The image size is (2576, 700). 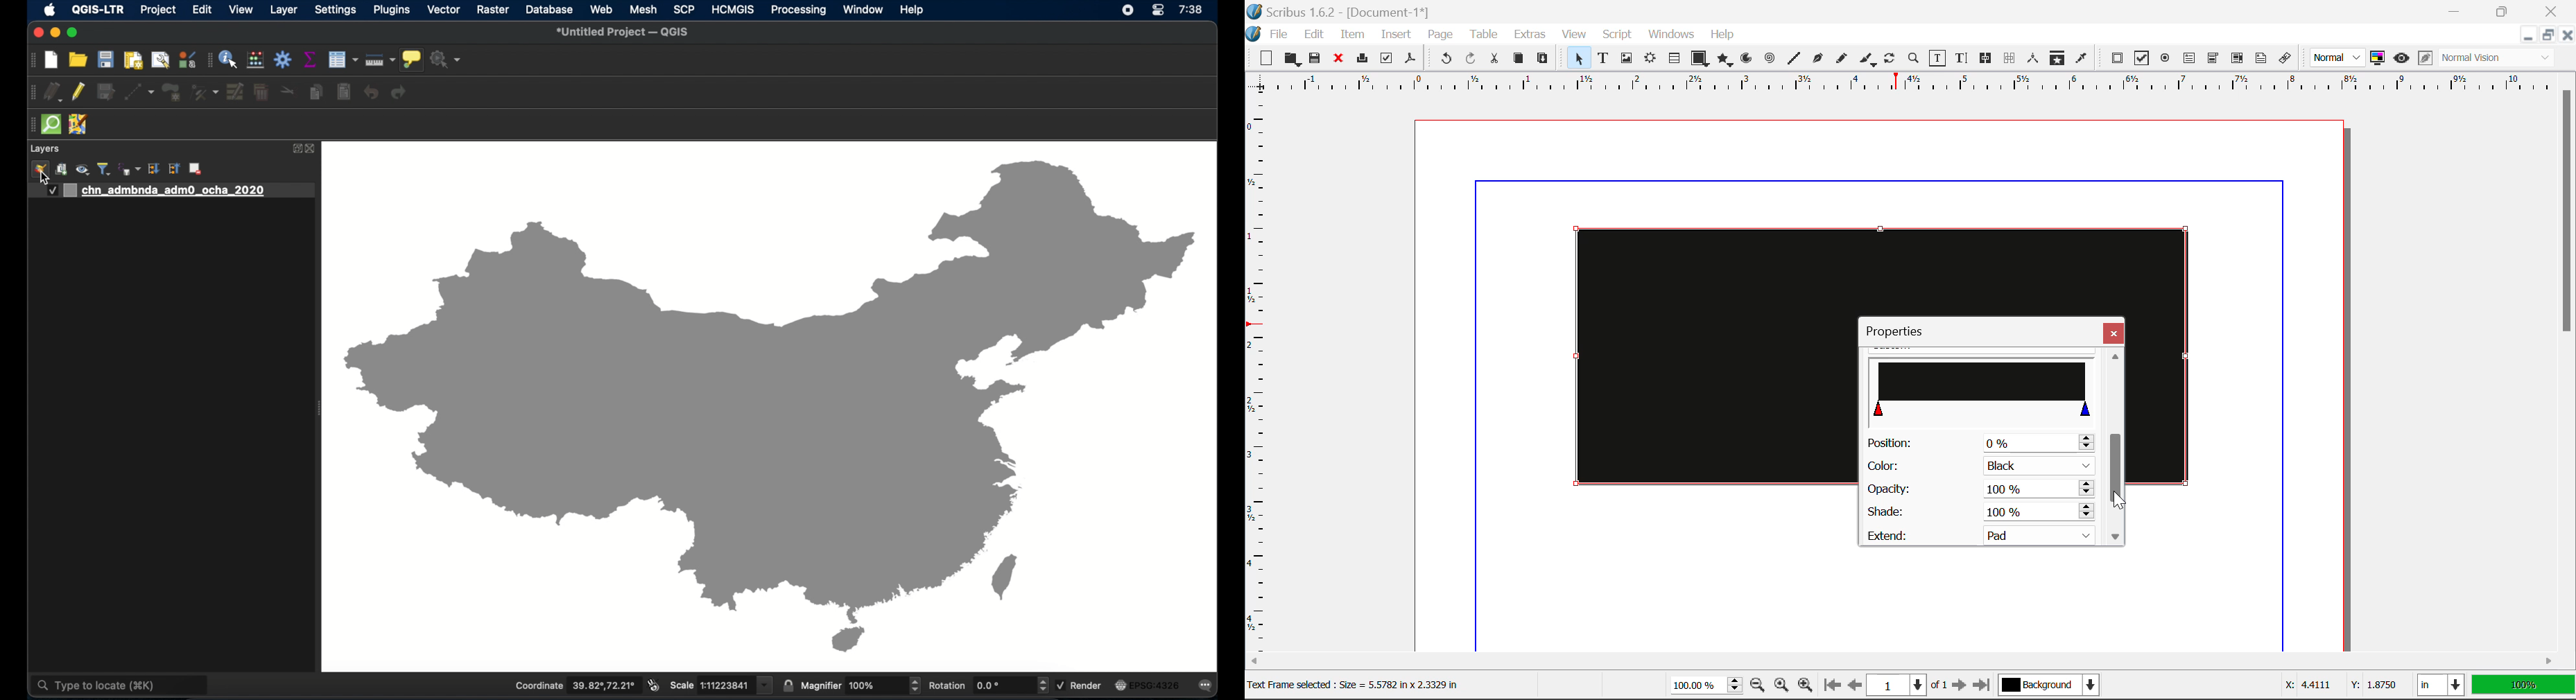 What do you see at coordinates (2502, 10) in the screenshot?
I see `Minimize` at bounding box center [2502, 10].